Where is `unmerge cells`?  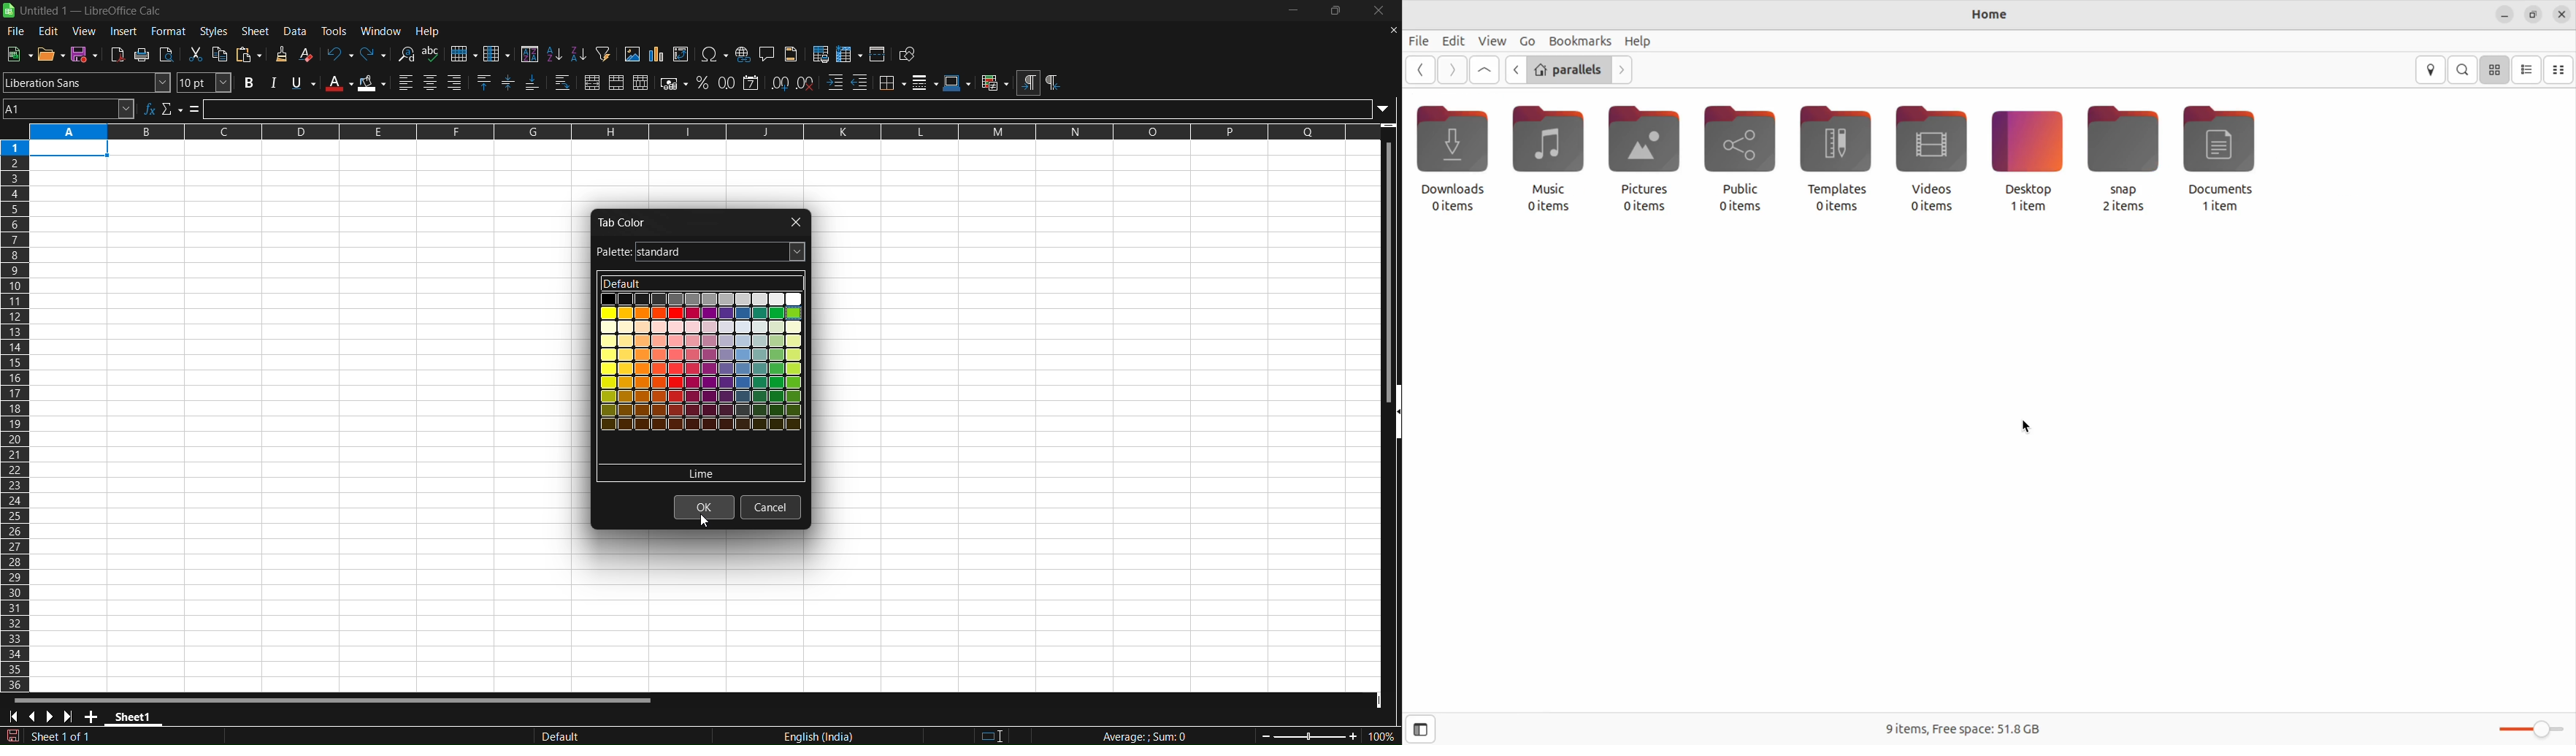 unmerge cells is located at coordinates (641, 83).